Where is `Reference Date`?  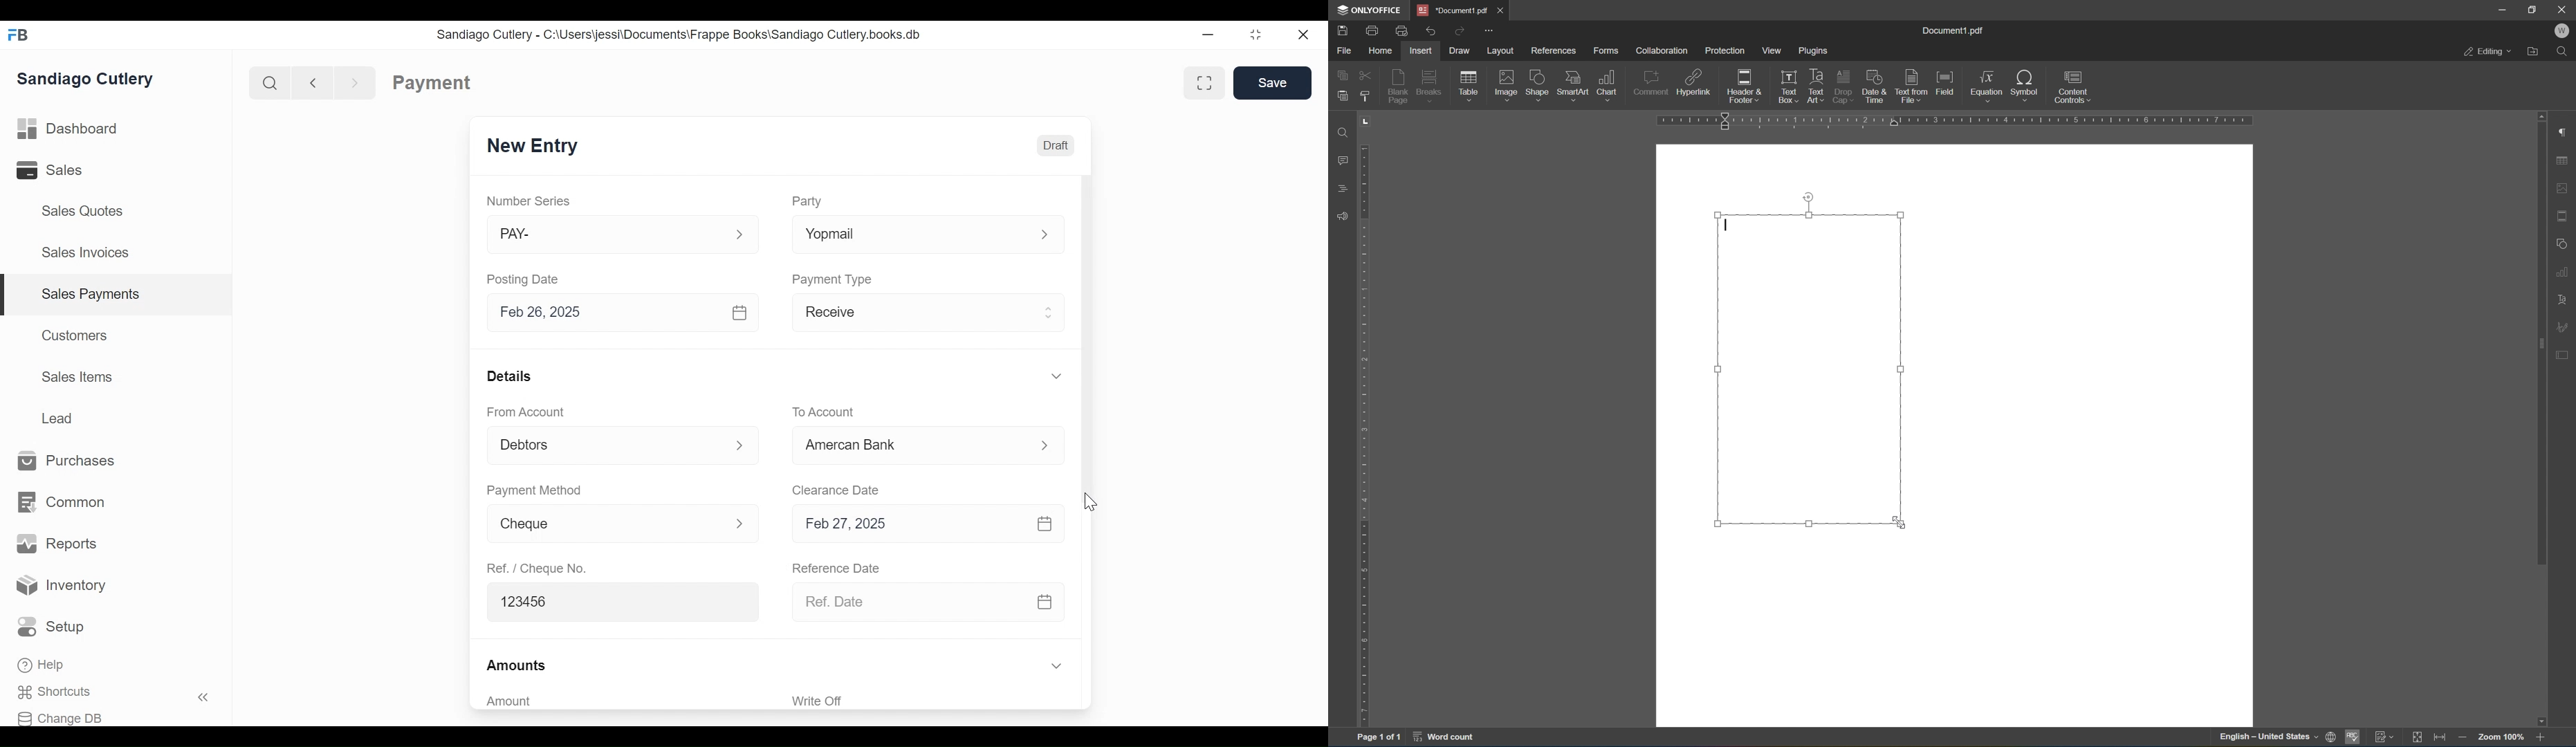 Reference Date is located at coordinates (835, 566).